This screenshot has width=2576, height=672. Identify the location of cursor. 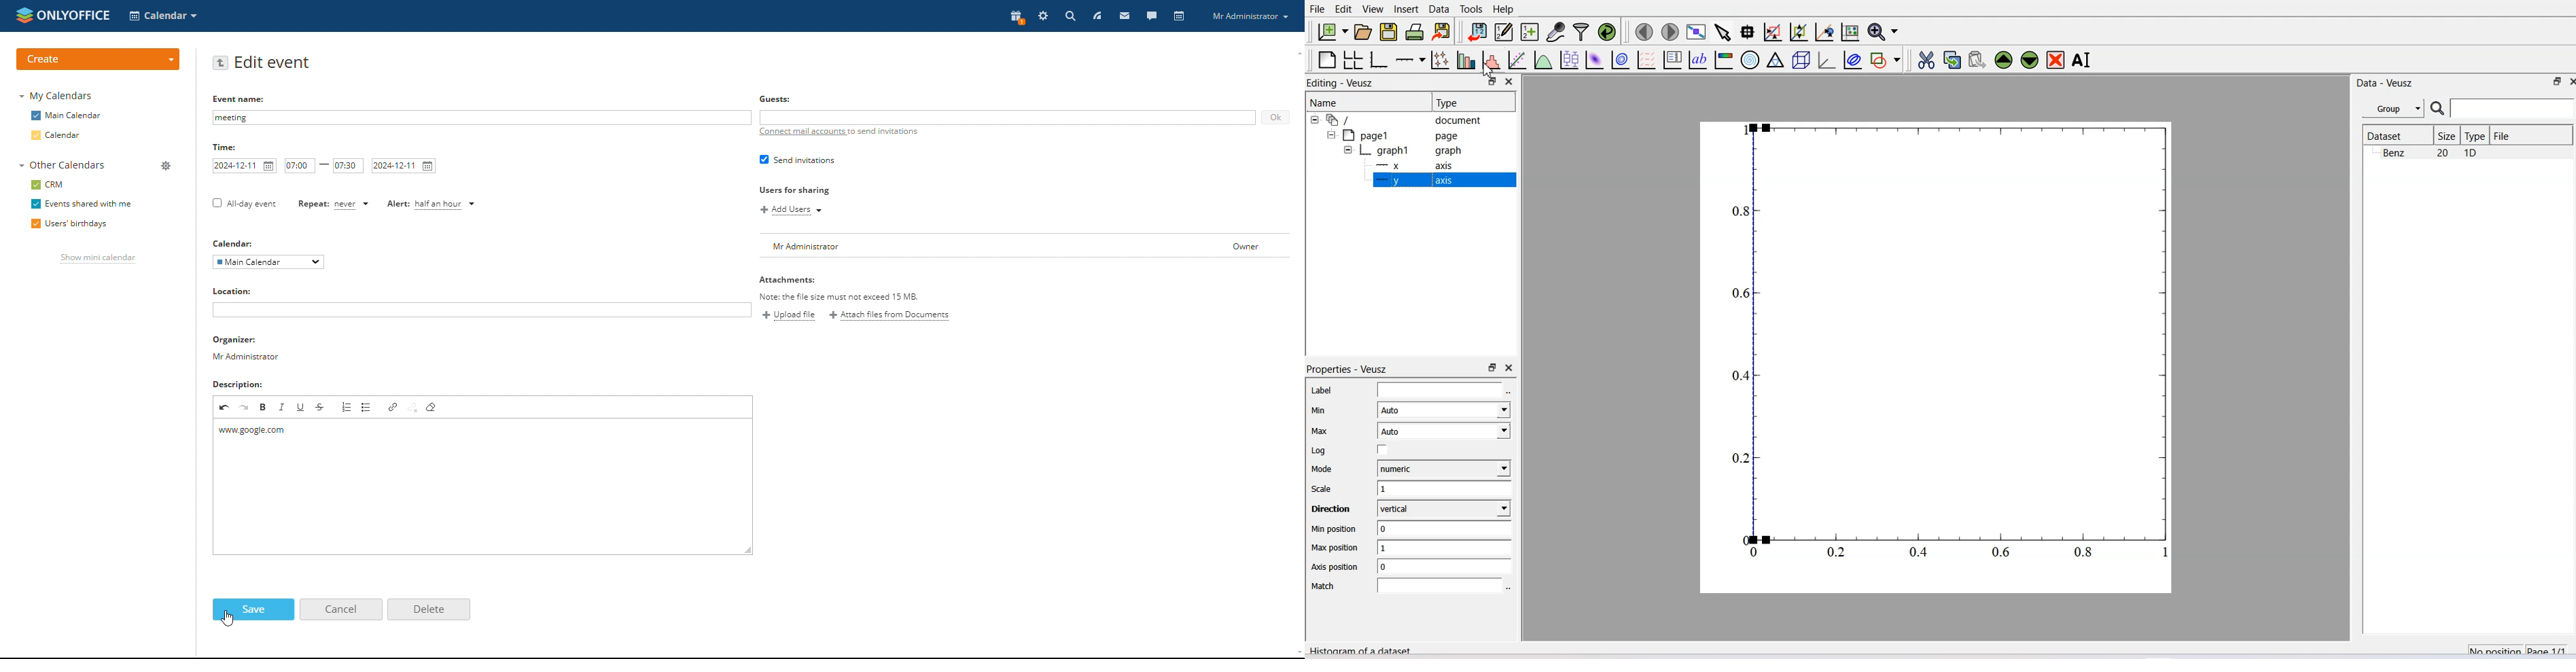
(228, 618).